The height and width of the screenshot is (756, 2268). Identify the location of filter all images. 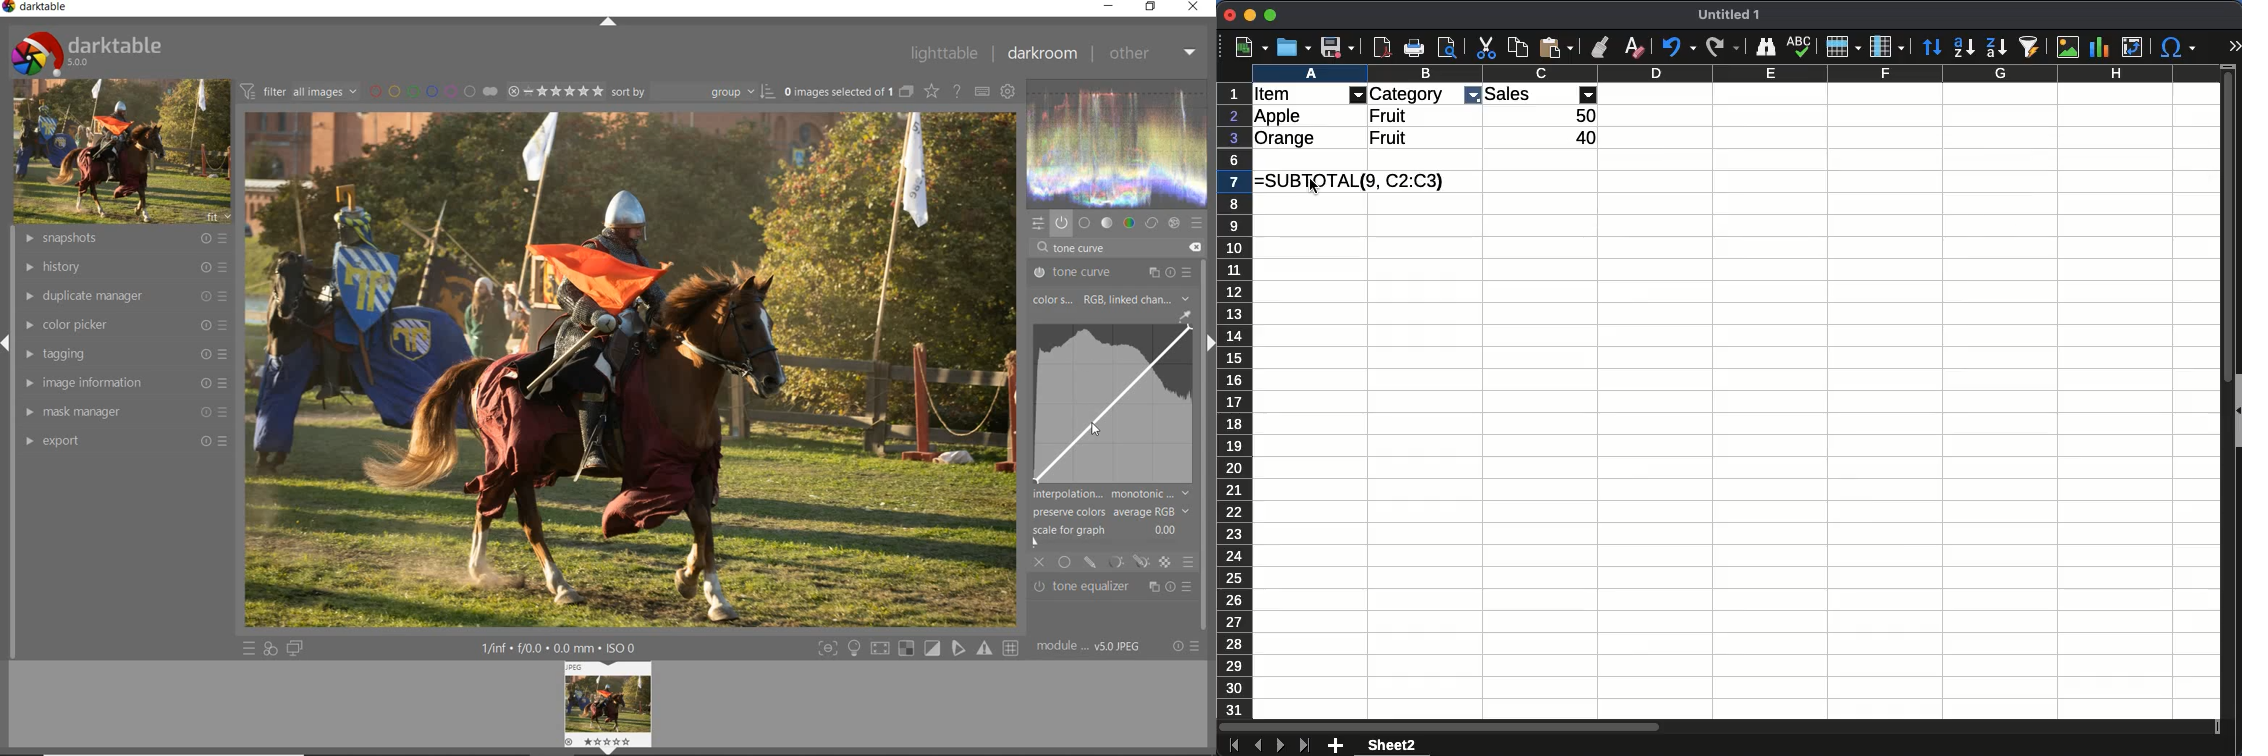
(298, 91).